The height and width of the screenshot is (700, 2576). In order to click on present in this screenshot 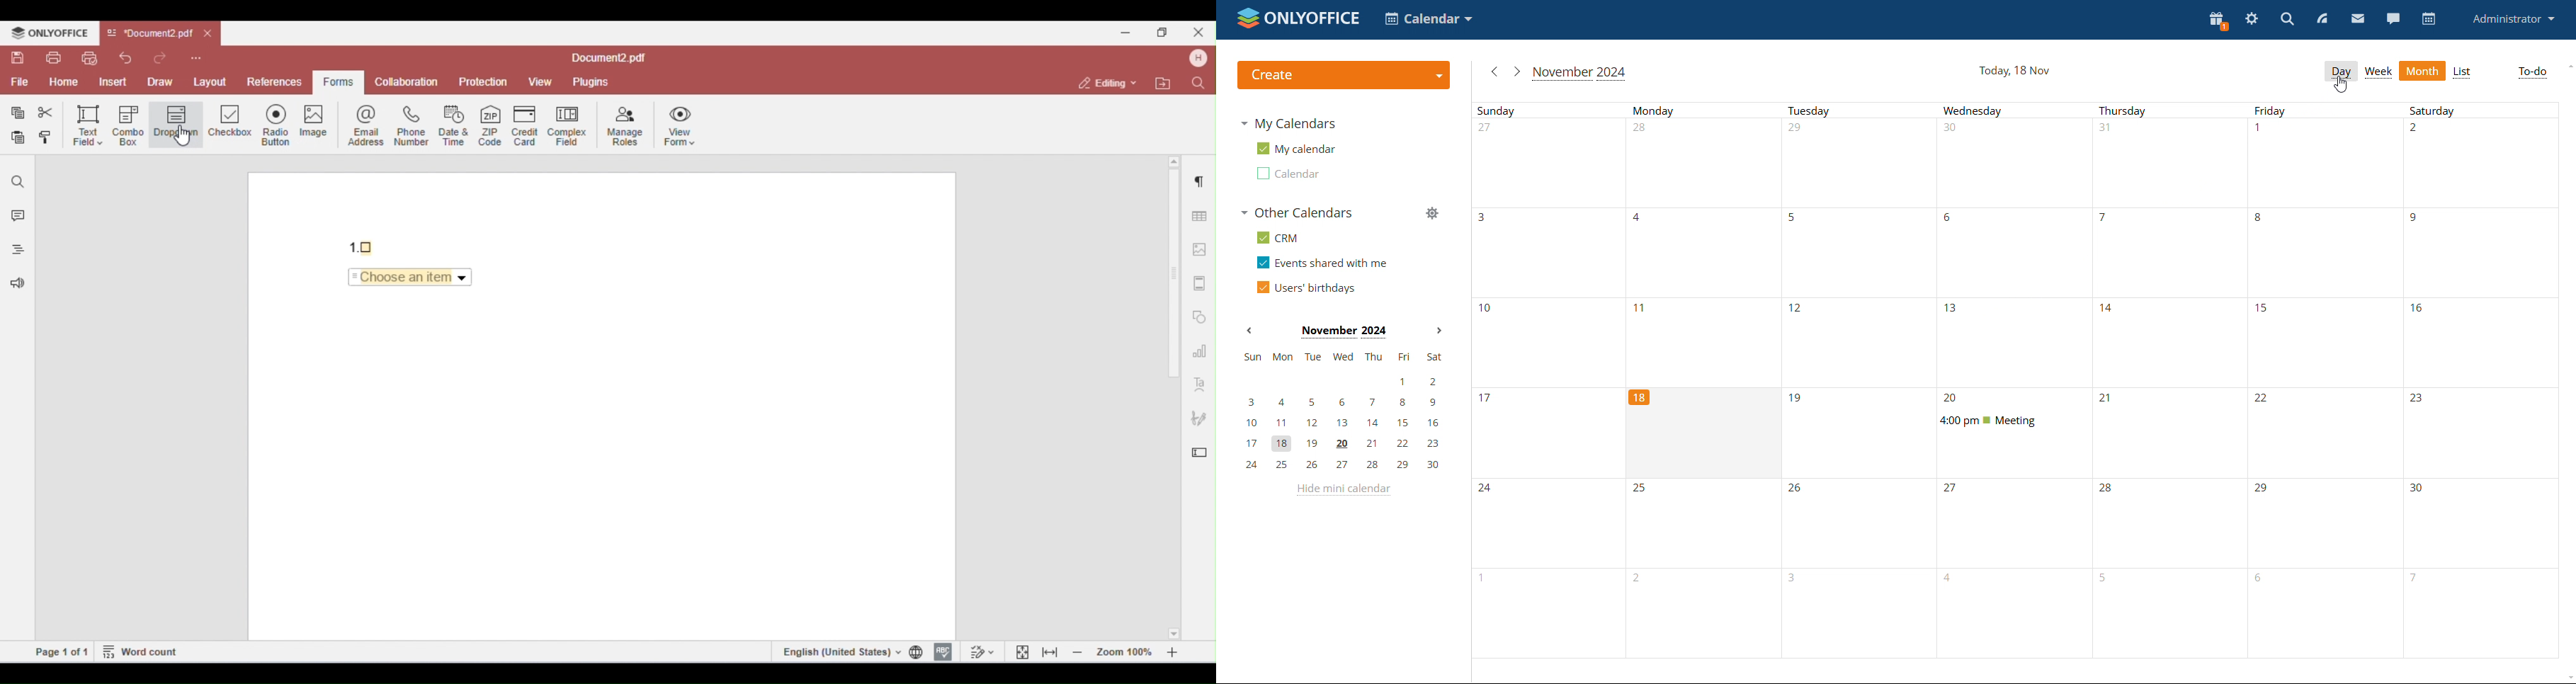, I will do `click(2218, 21)`.